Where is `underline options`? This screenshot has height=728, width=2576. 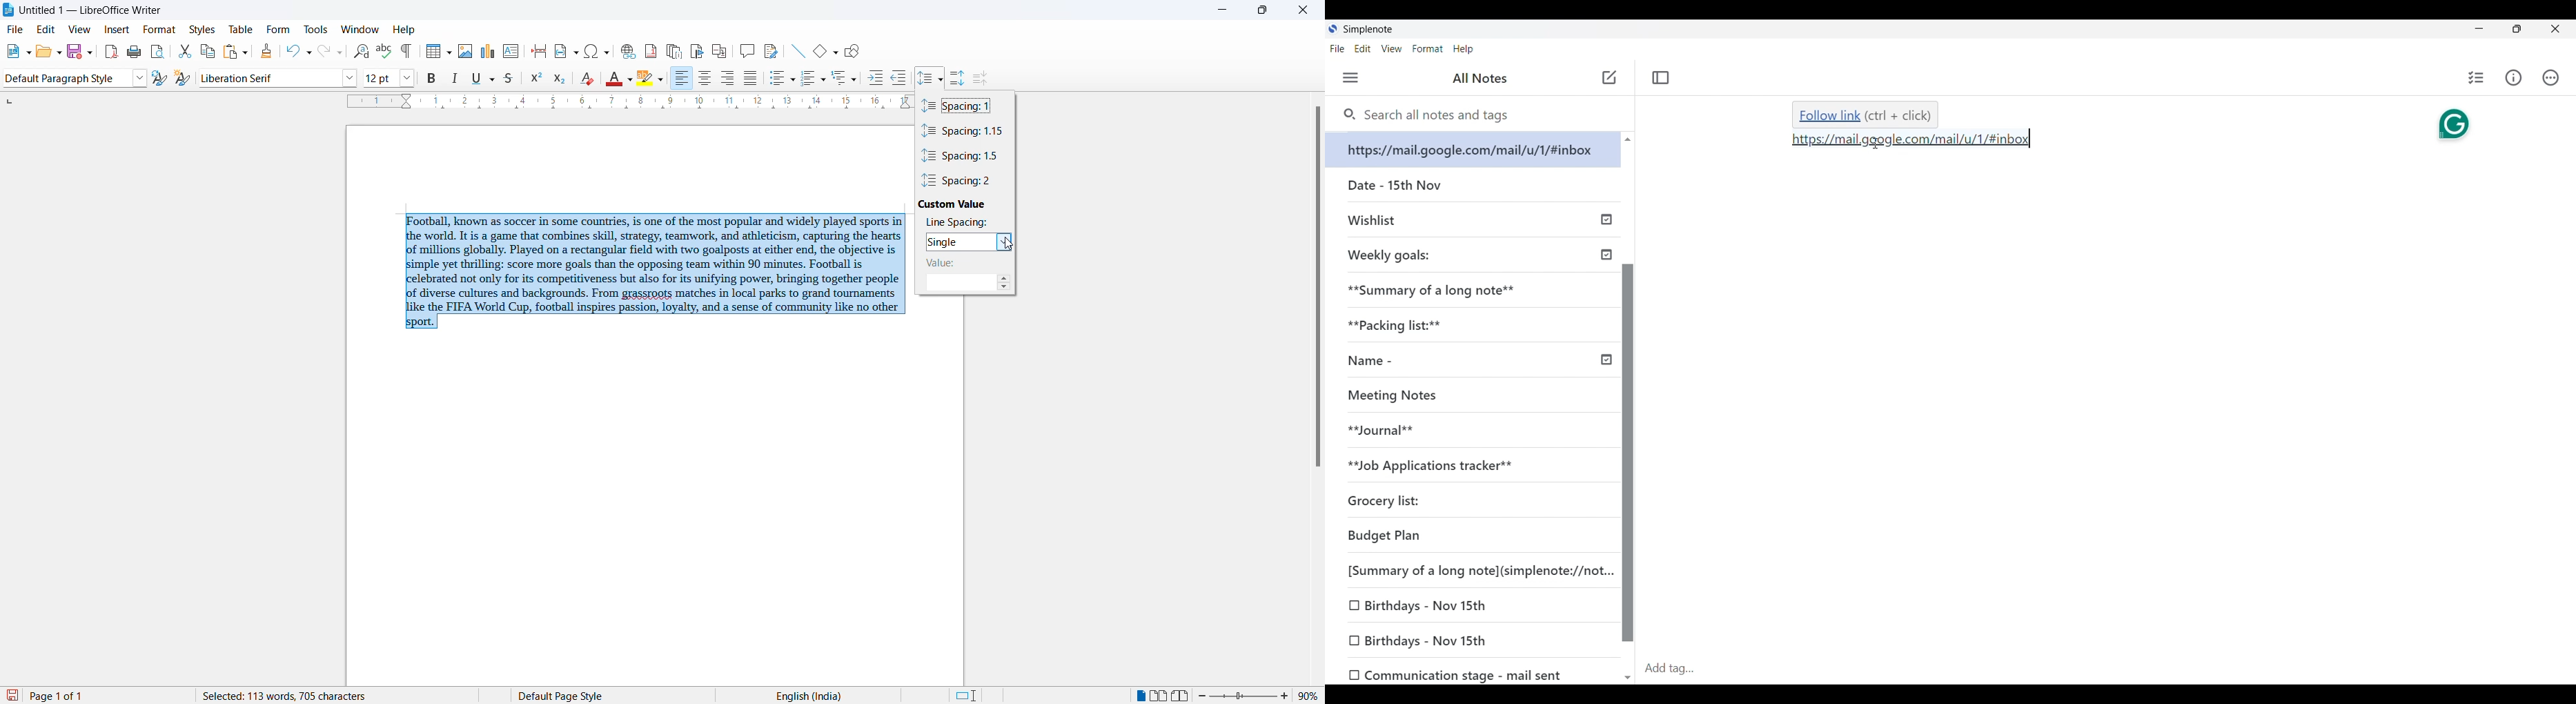 underline options is located at coordinates (491, 79).